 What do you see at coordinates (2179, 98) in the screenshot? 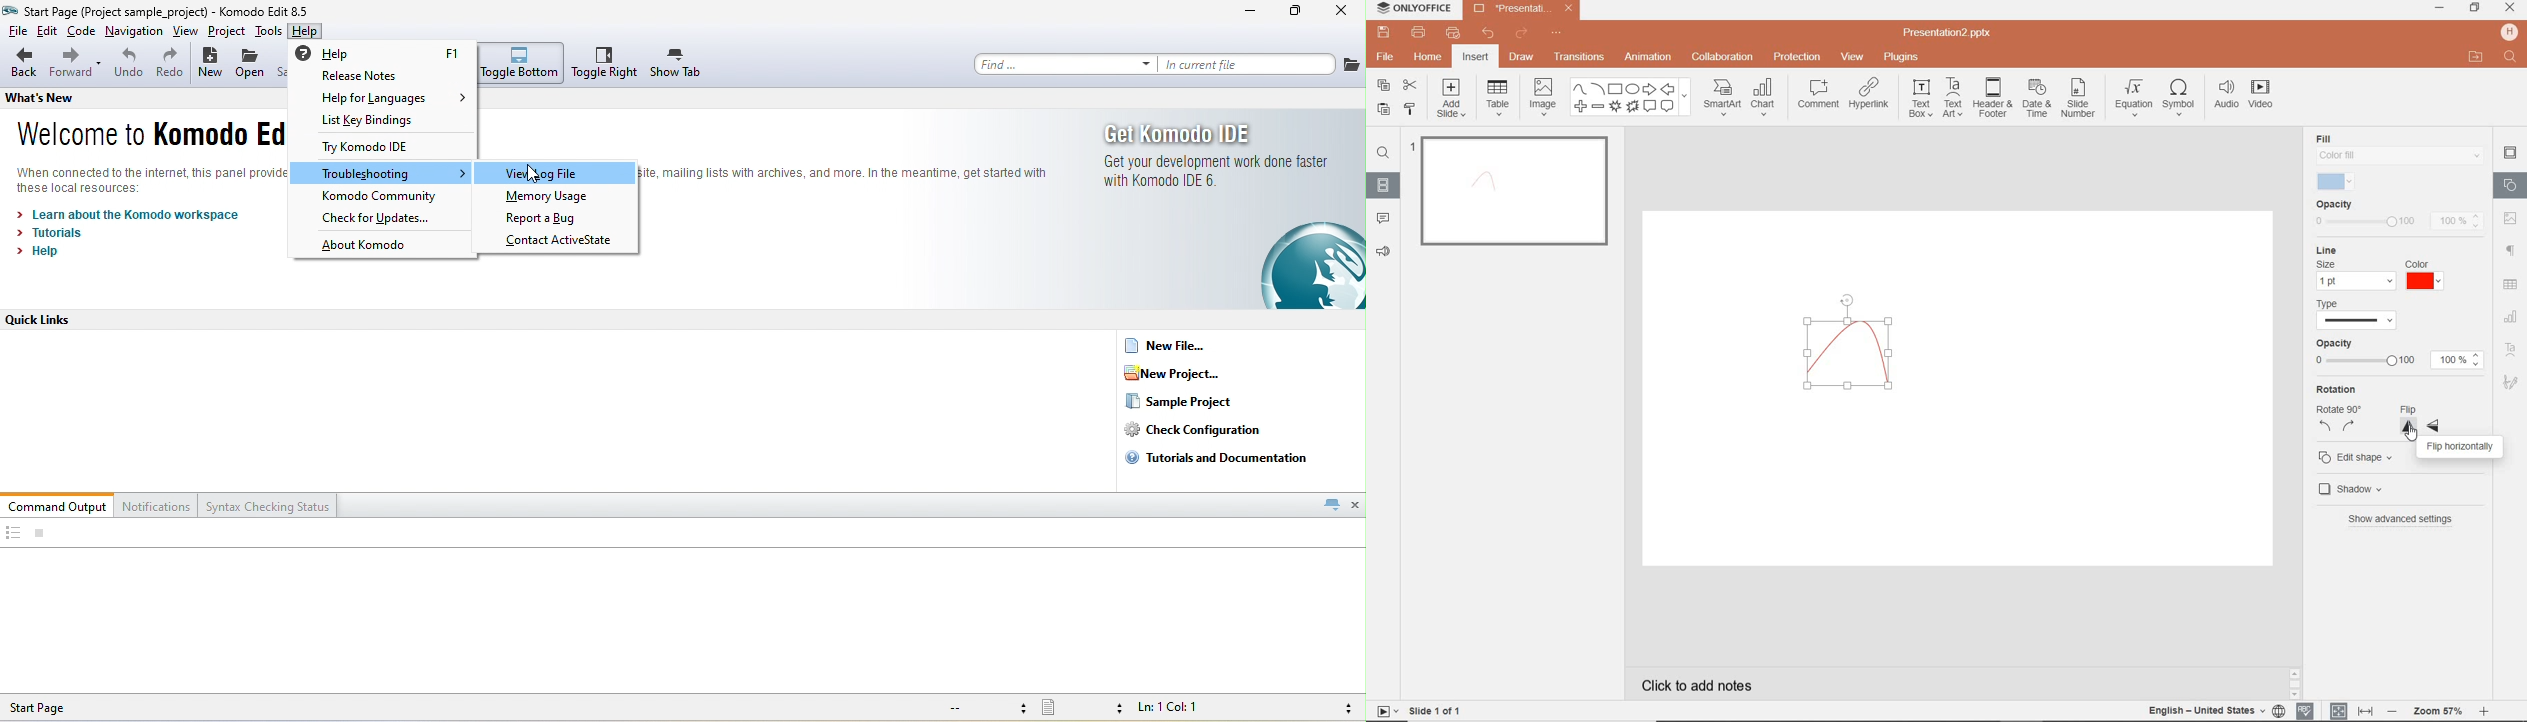
I see `SYMBOL` at bounding box center [2179, 98].